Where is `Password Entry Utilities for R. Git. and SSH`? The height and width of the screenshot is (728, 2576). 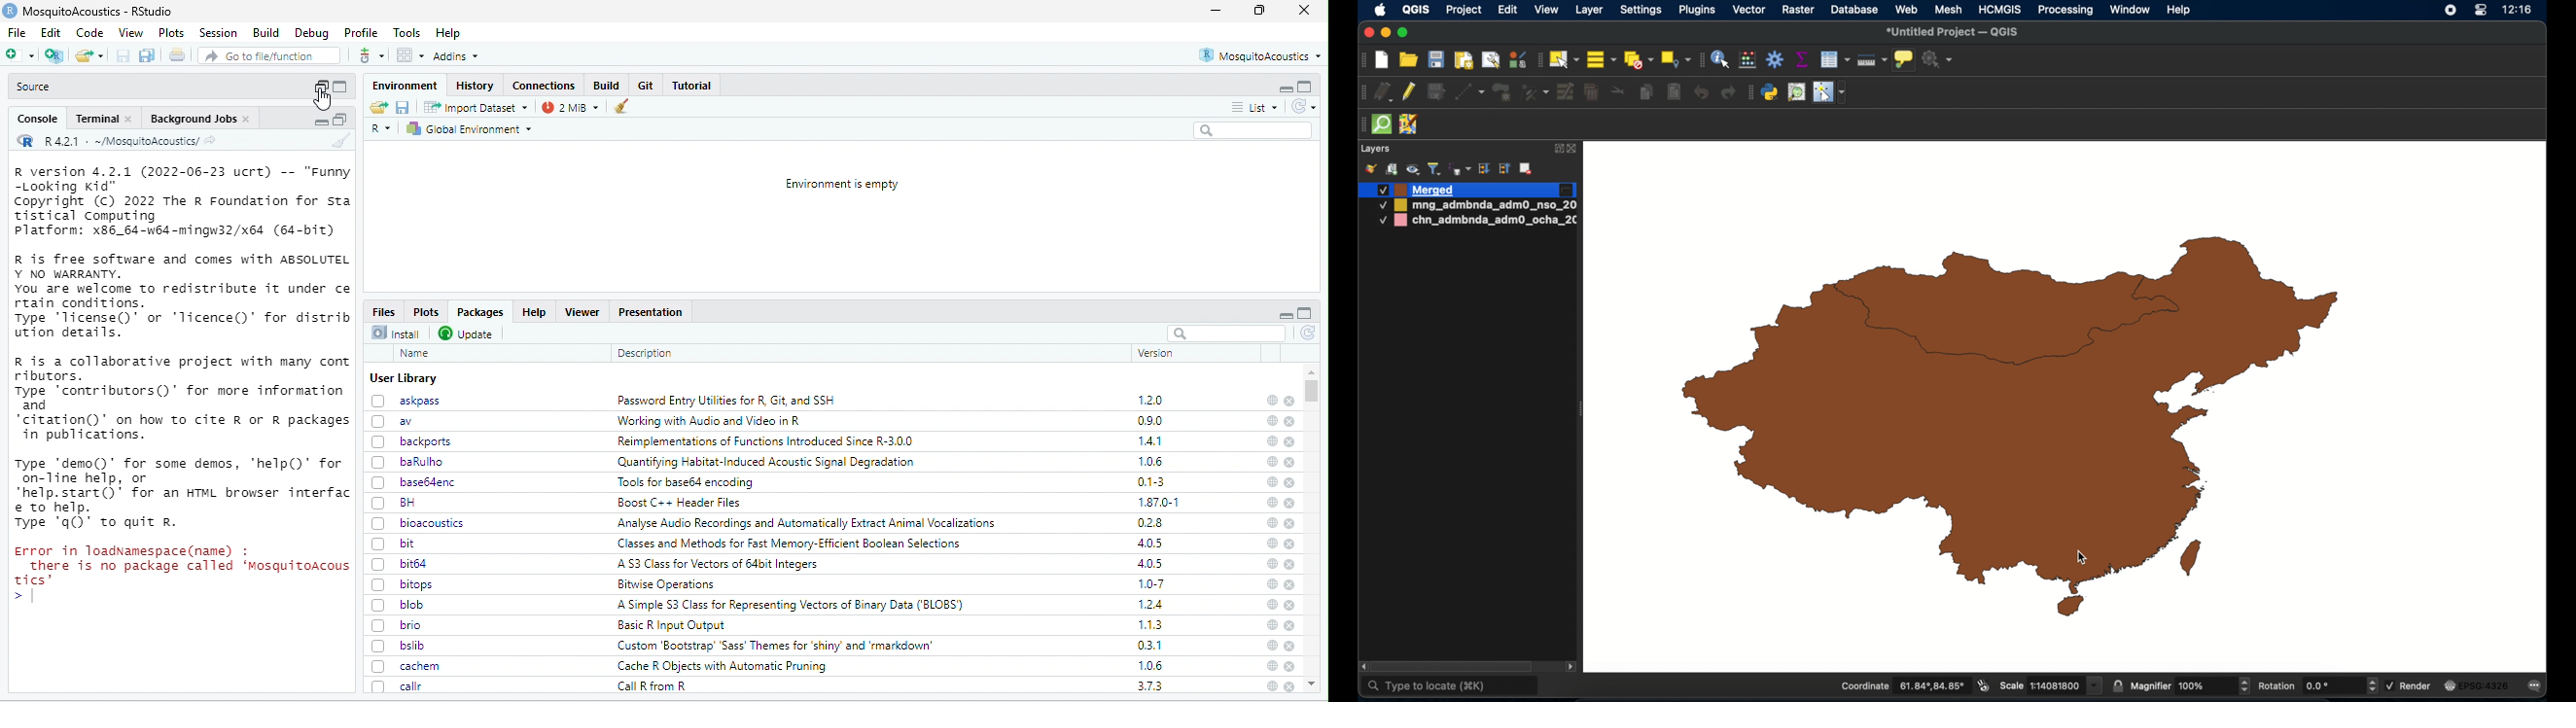
Password Entry Utilities for R. Git. and SSH is located at coordinates (726, 400).